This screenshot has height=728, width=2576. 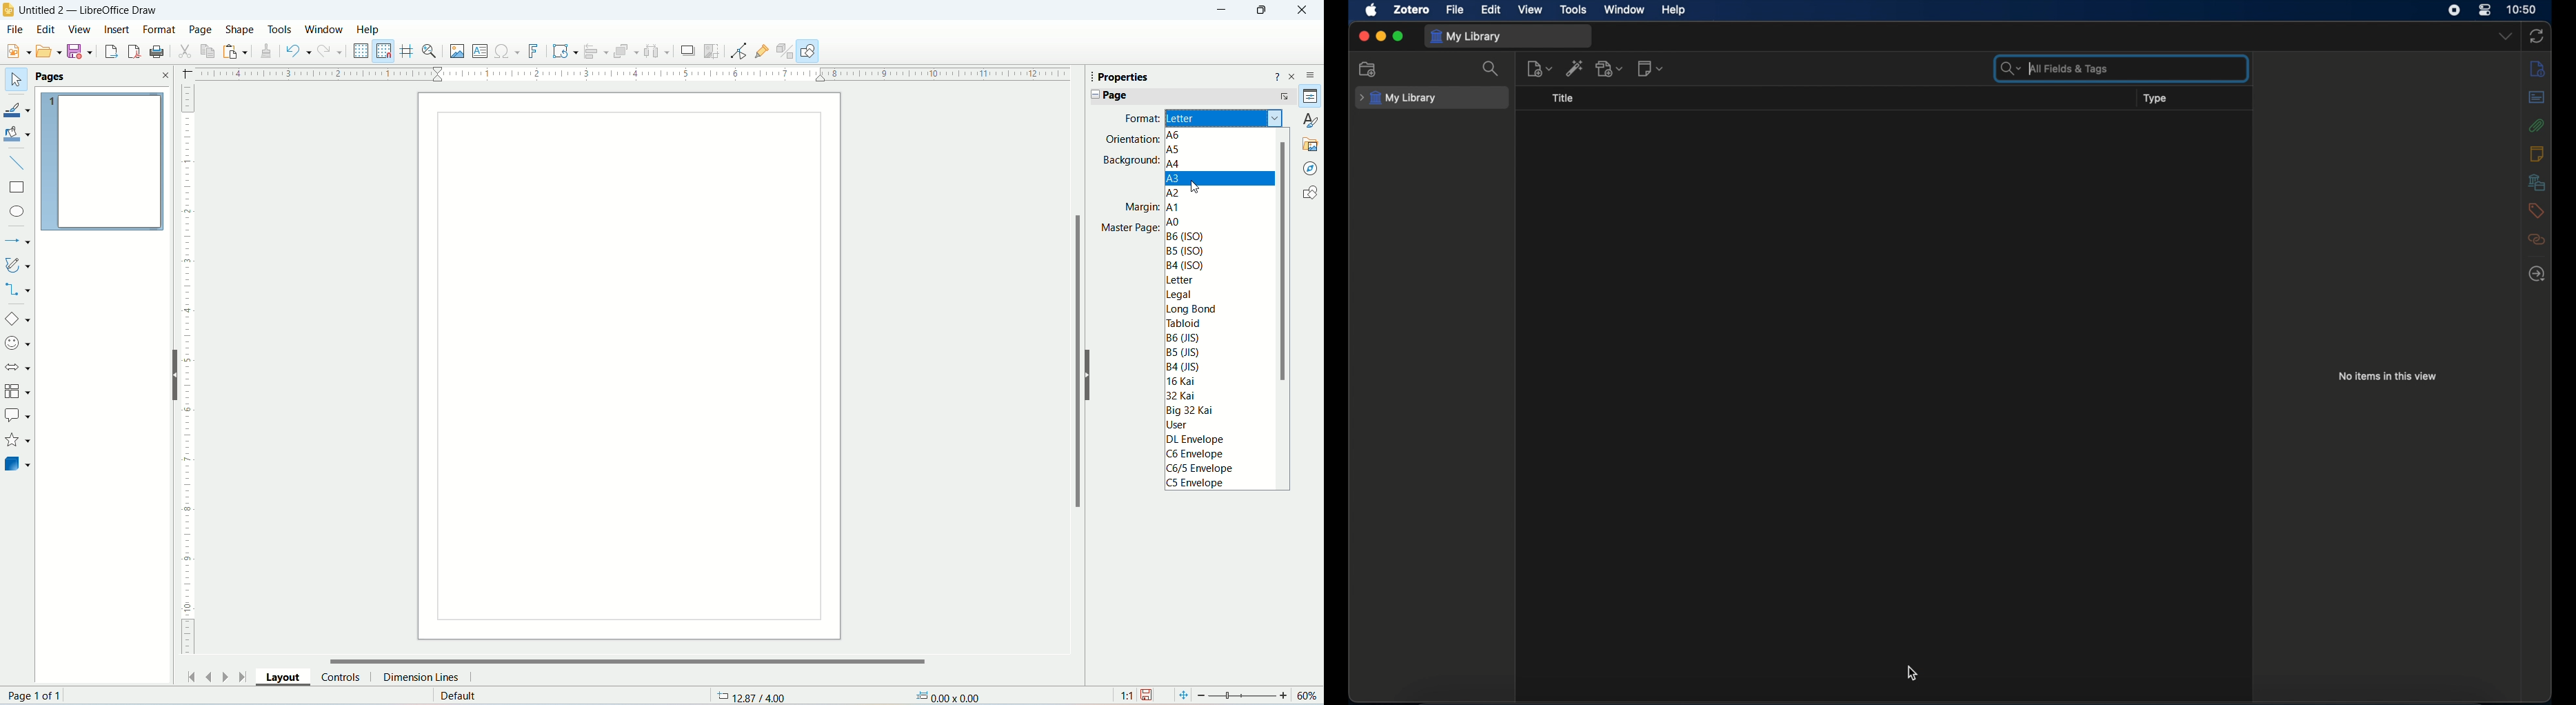 What do you see at coordinates (119, 28) in the screenshot?
I see `insert` at bounding box center [119, 28].